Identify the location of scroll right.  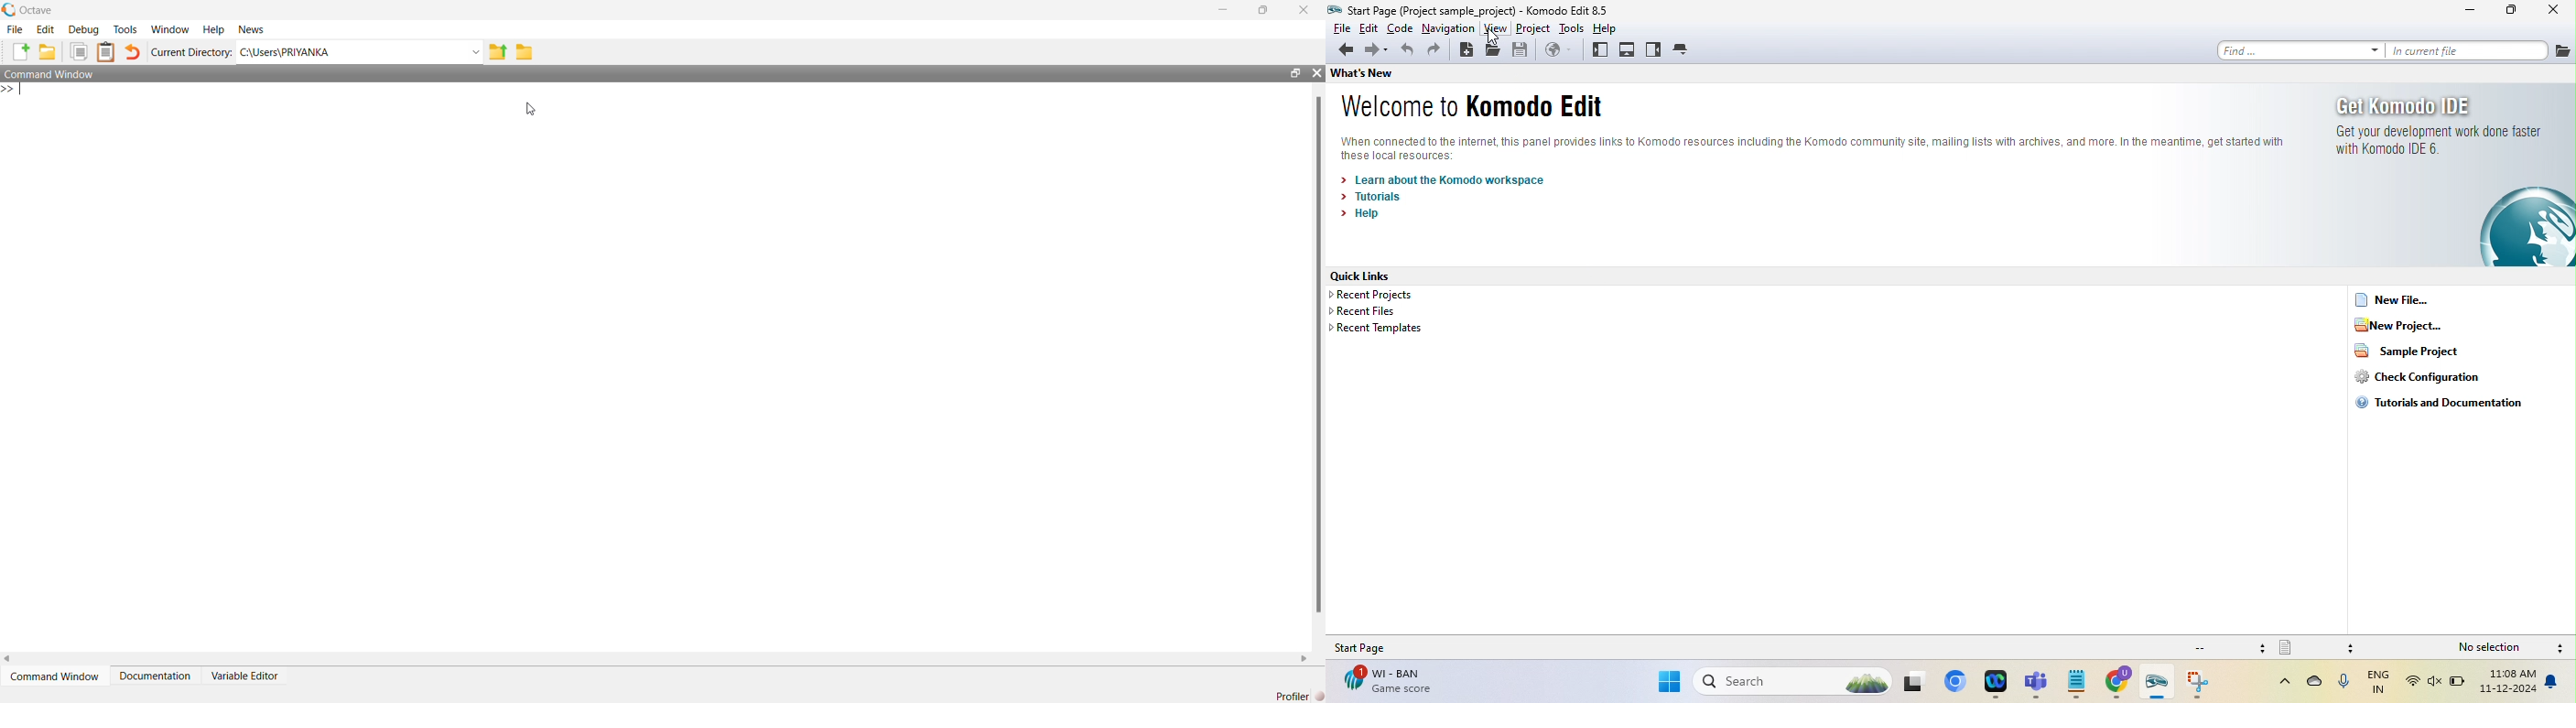
(1304, 659).